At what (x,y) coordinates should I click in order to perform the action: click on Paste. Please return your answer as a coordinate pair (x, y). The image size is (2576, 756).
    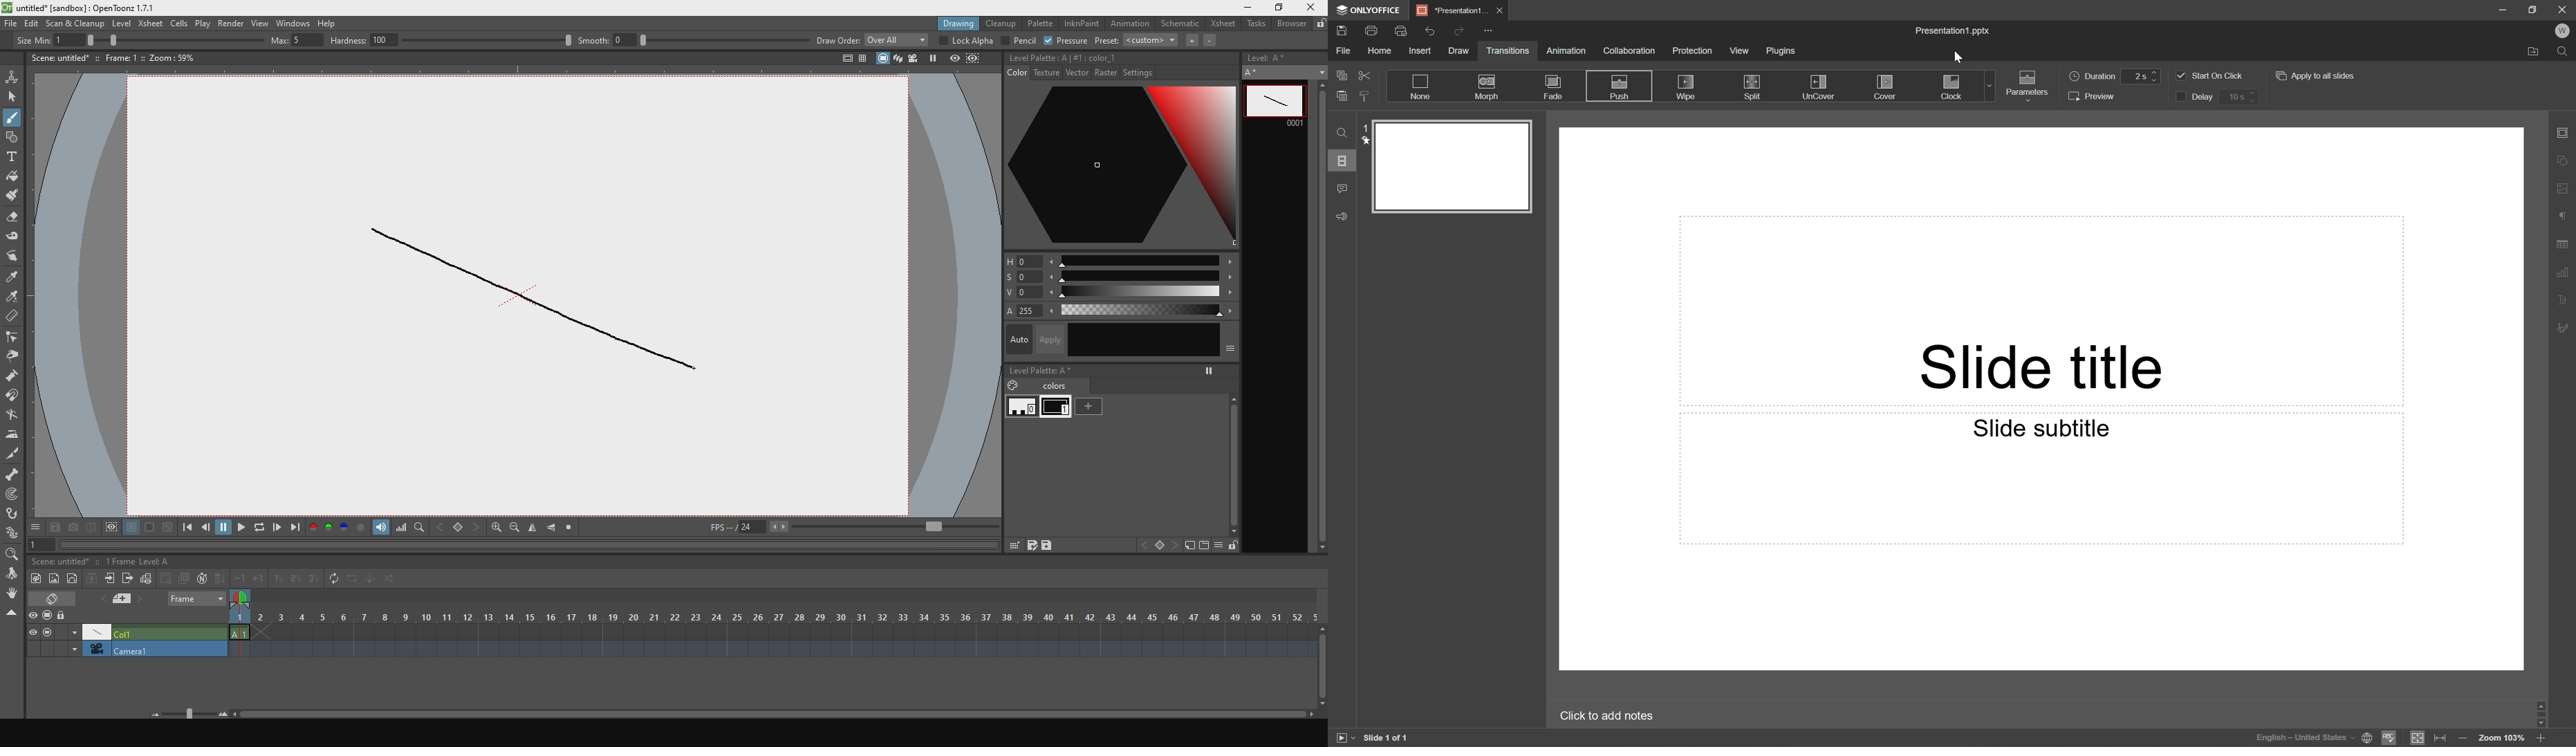
    Looking at the image, I should click on (1343, 96).